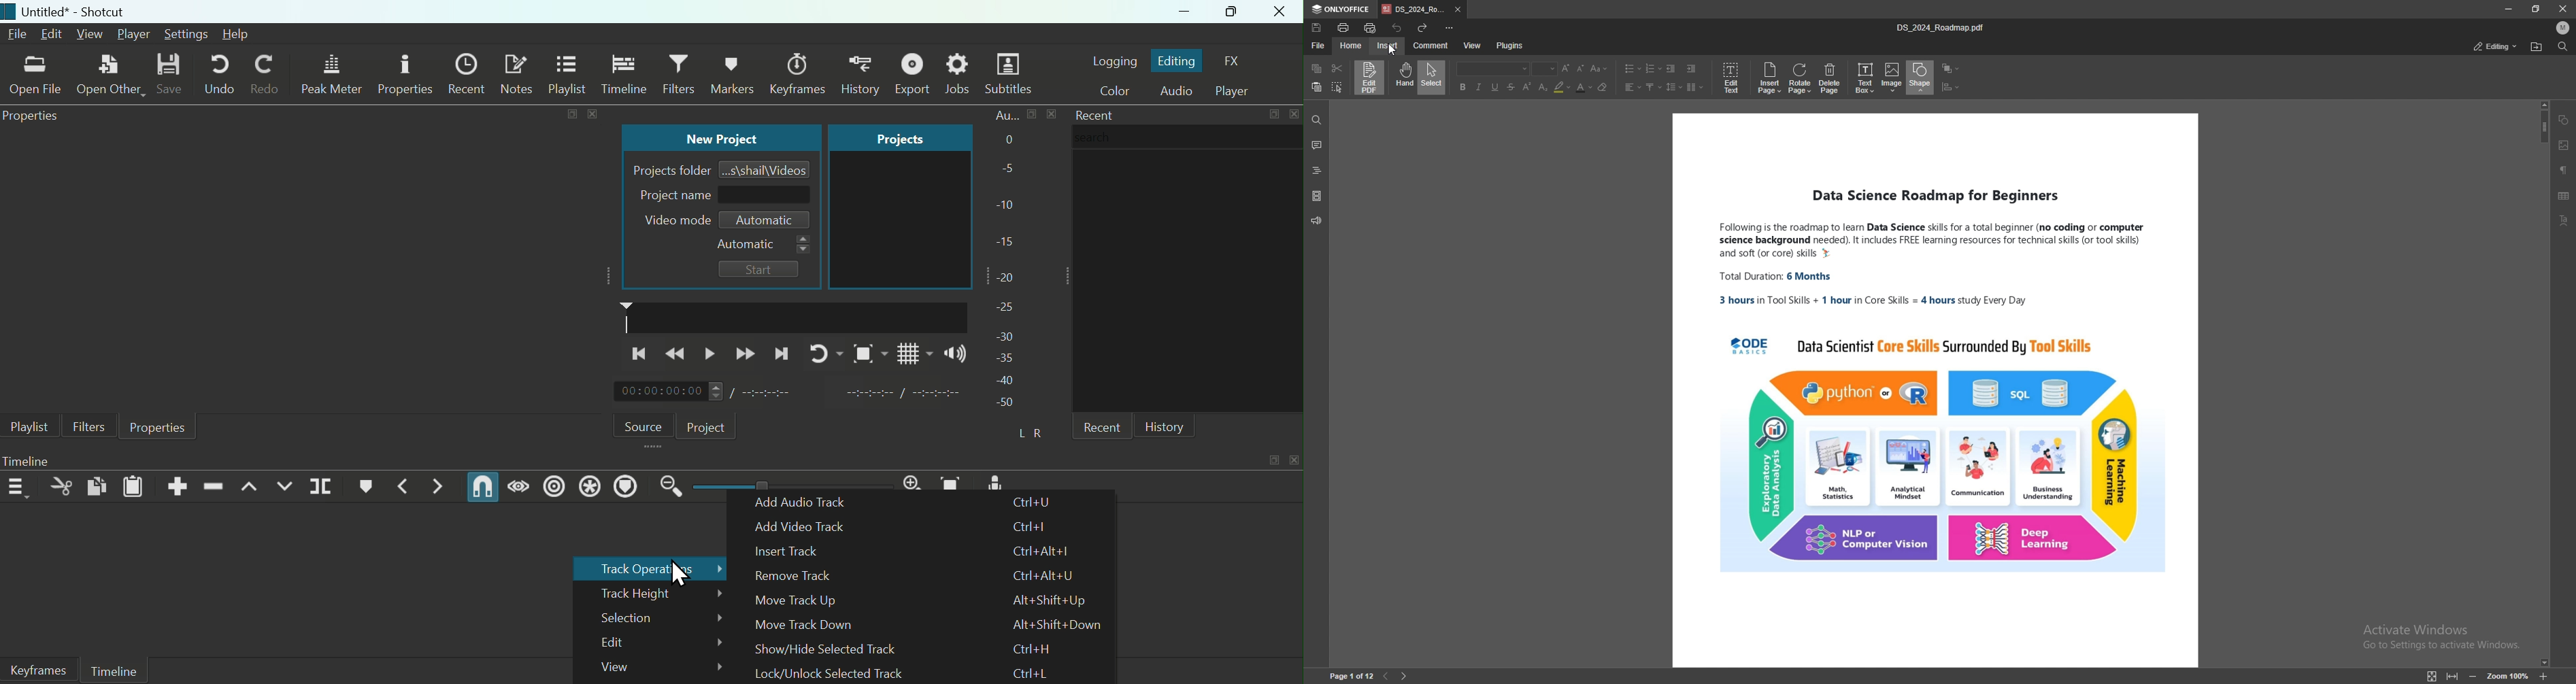 The image size is (2576, 700). Describe the element at coordinates (2543, 677) in the screenshot. I see `zoom in` at that location.